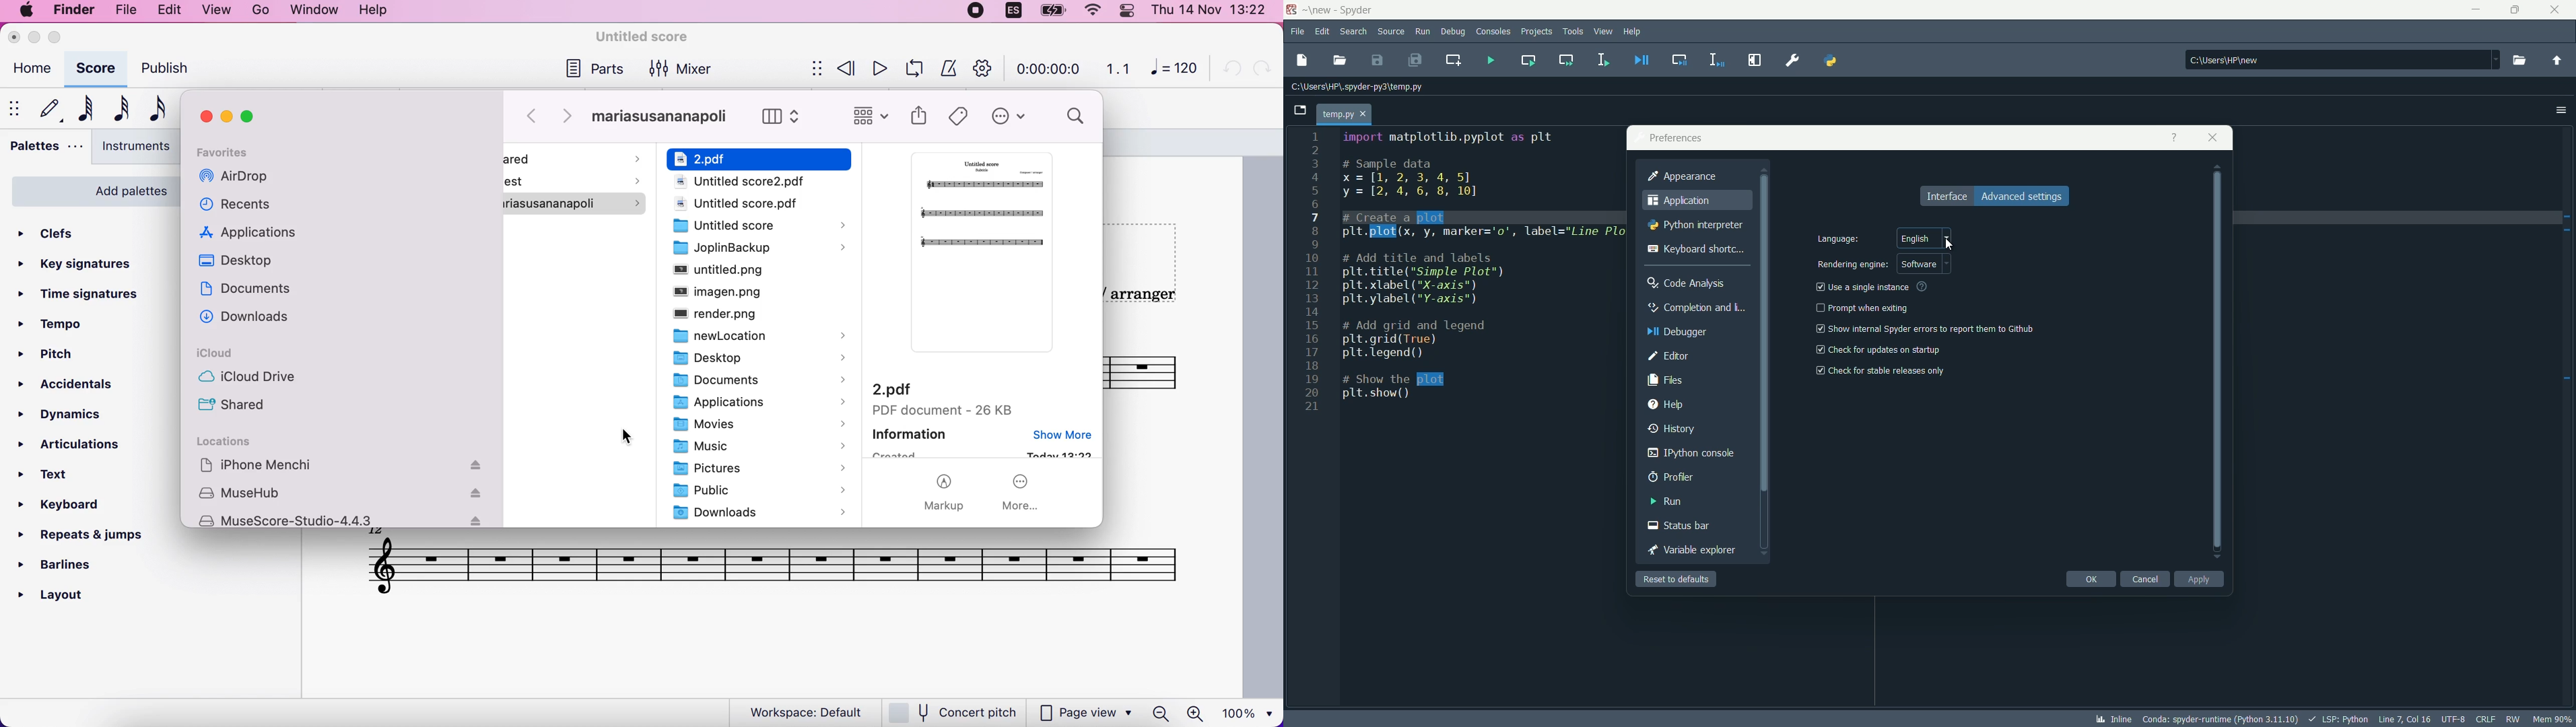  Describe the element at coordinates (1573, 32) in the screenshot. I see `tools` at that location.